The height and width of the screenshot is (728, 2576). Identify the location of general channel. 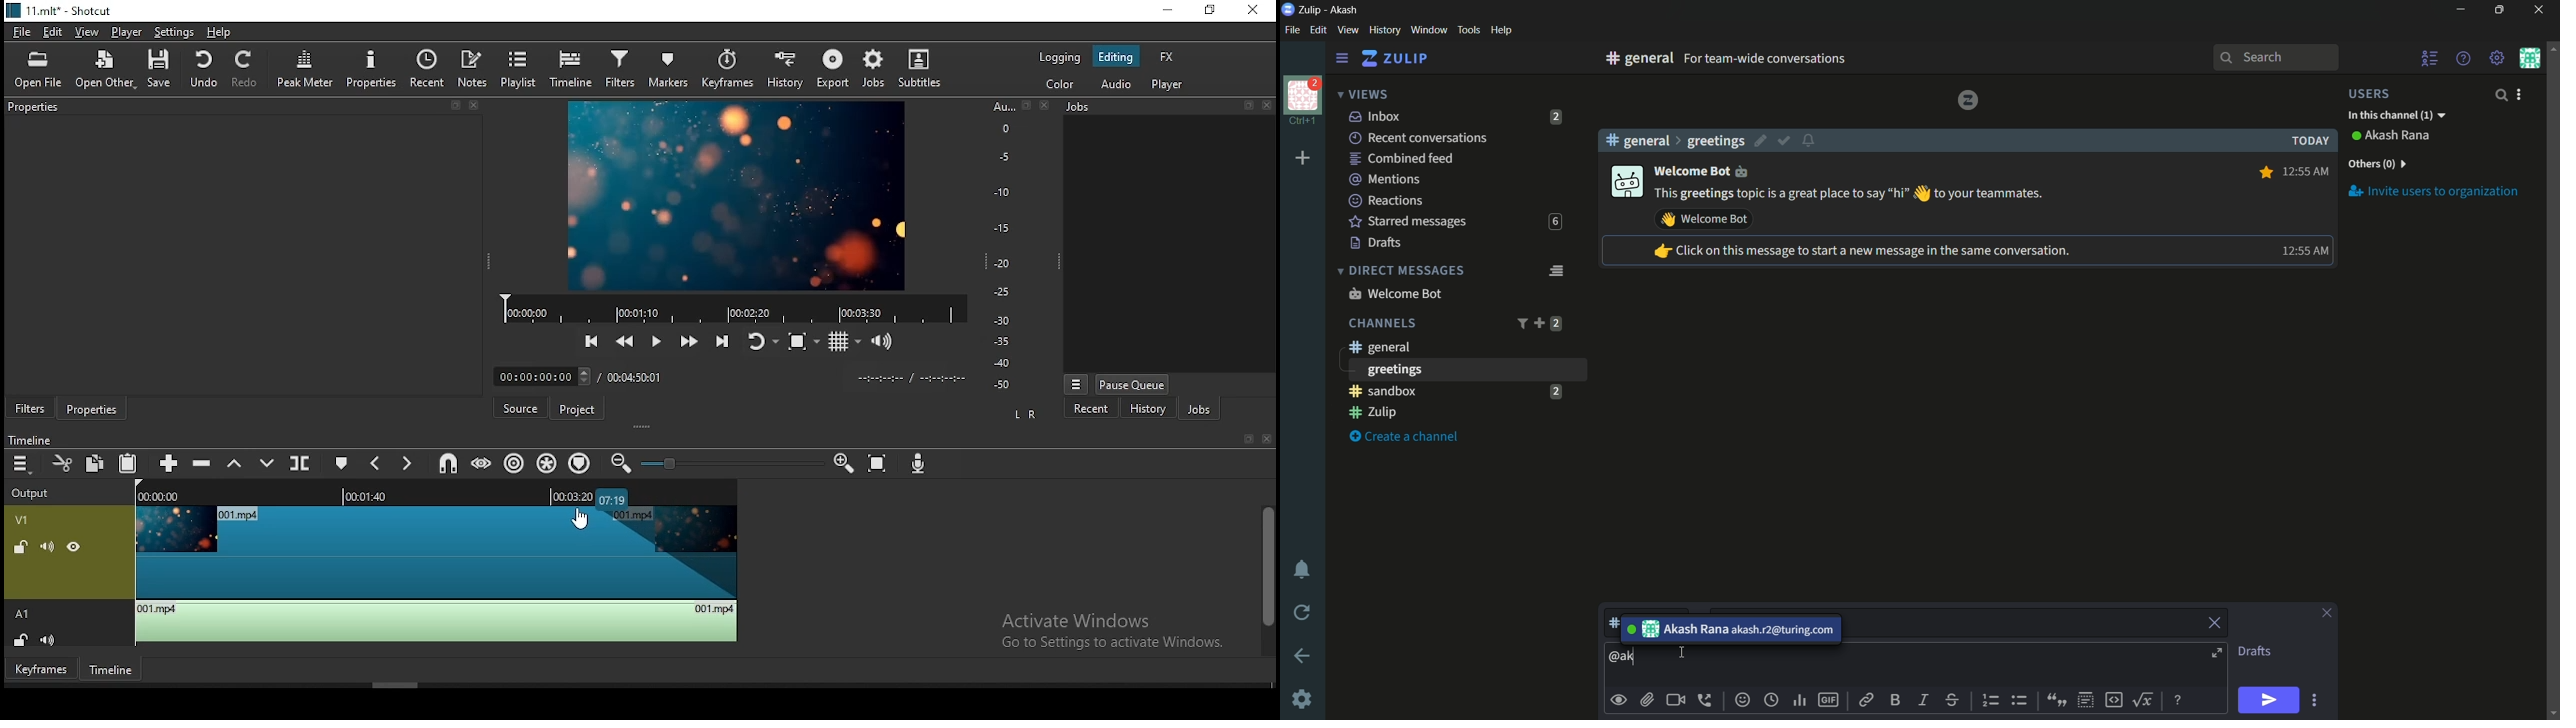
(1378, 347).